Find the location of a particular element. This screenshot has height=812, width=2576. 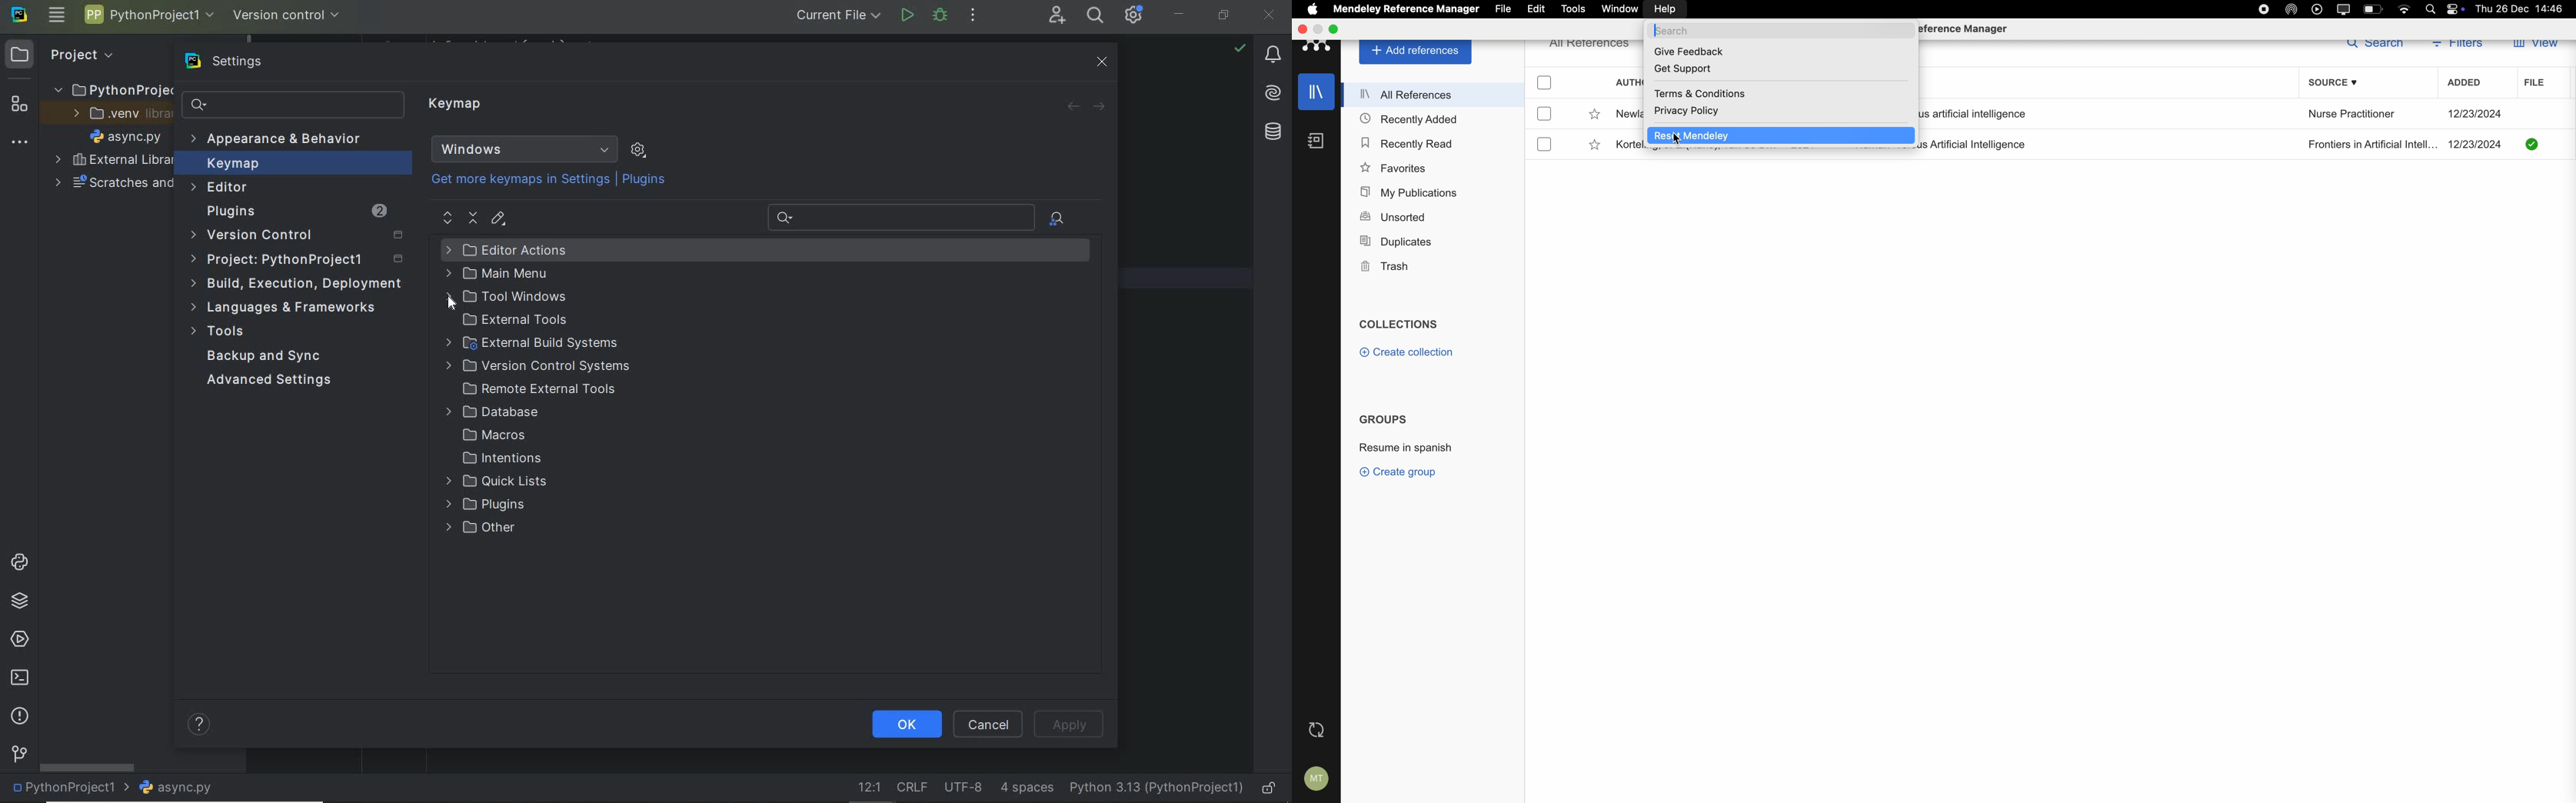

account settings is located at coordinates (1319, 780).